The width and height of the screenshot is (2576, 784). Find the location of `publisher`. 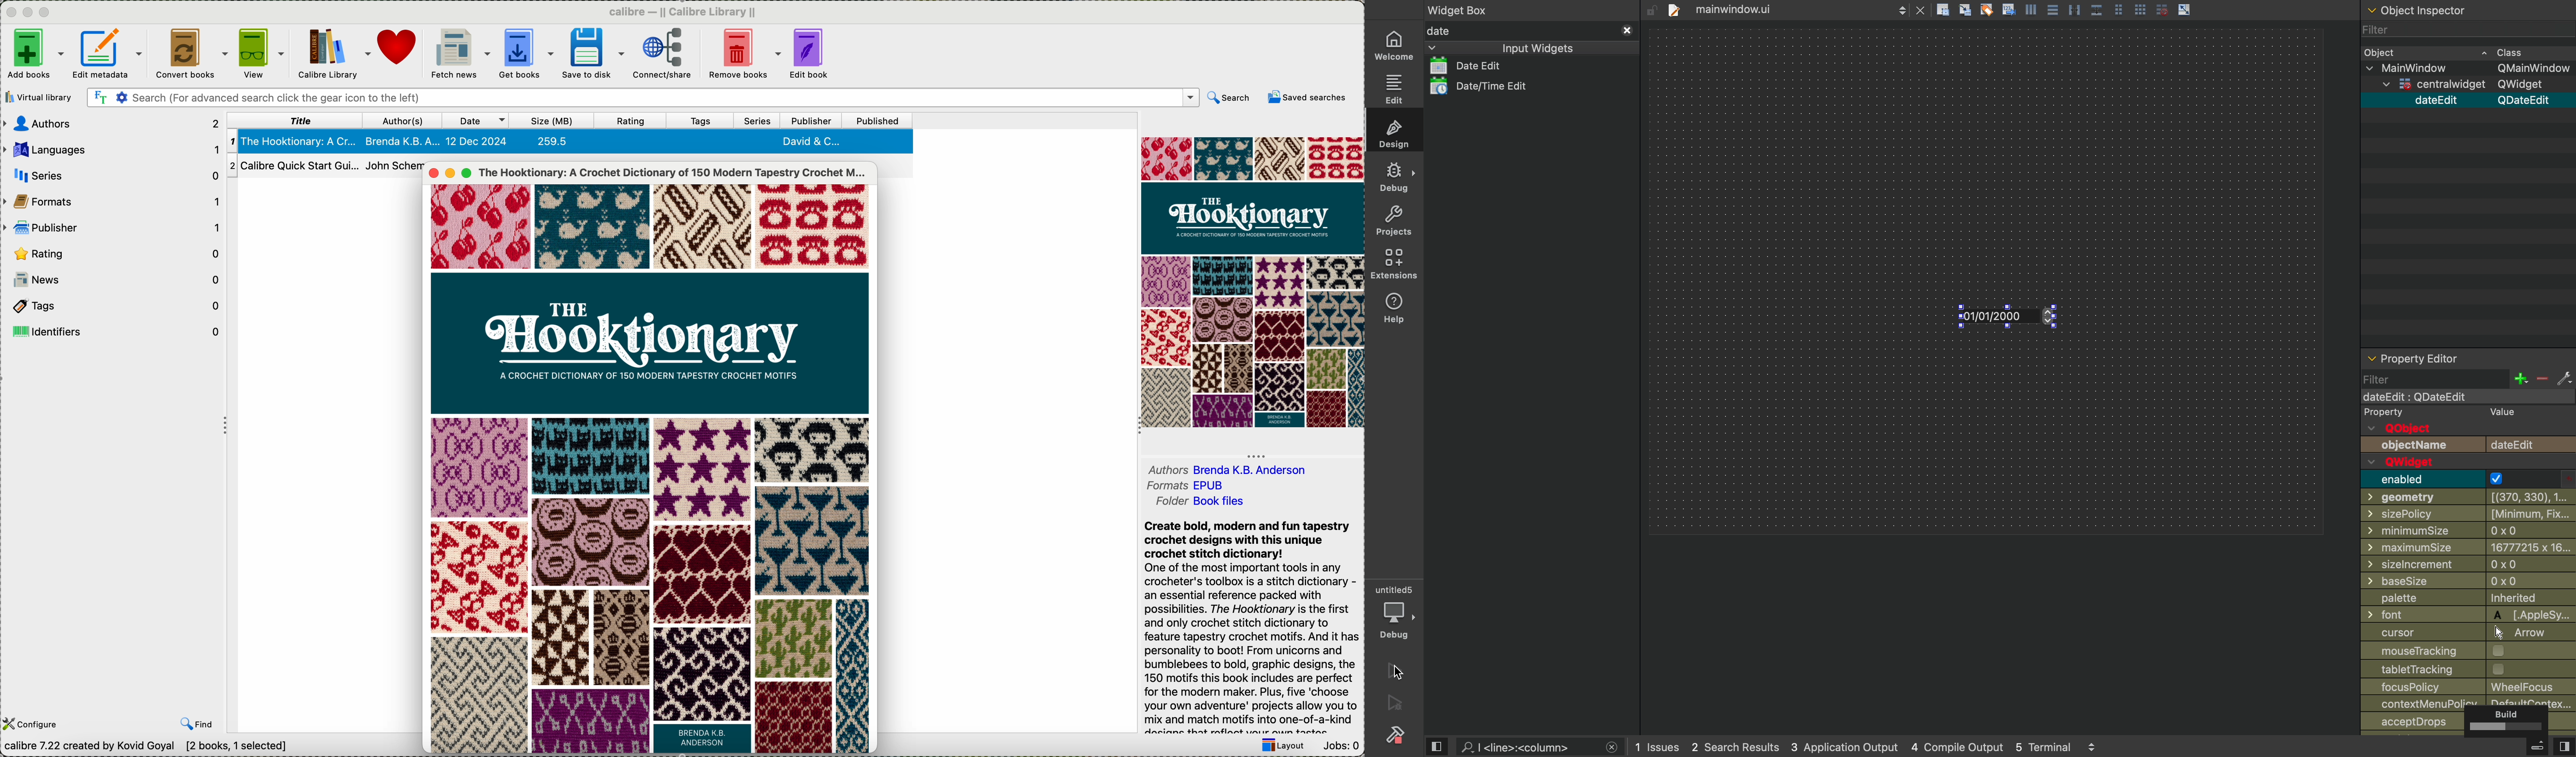

publisher is located at coordinates (810, 119).